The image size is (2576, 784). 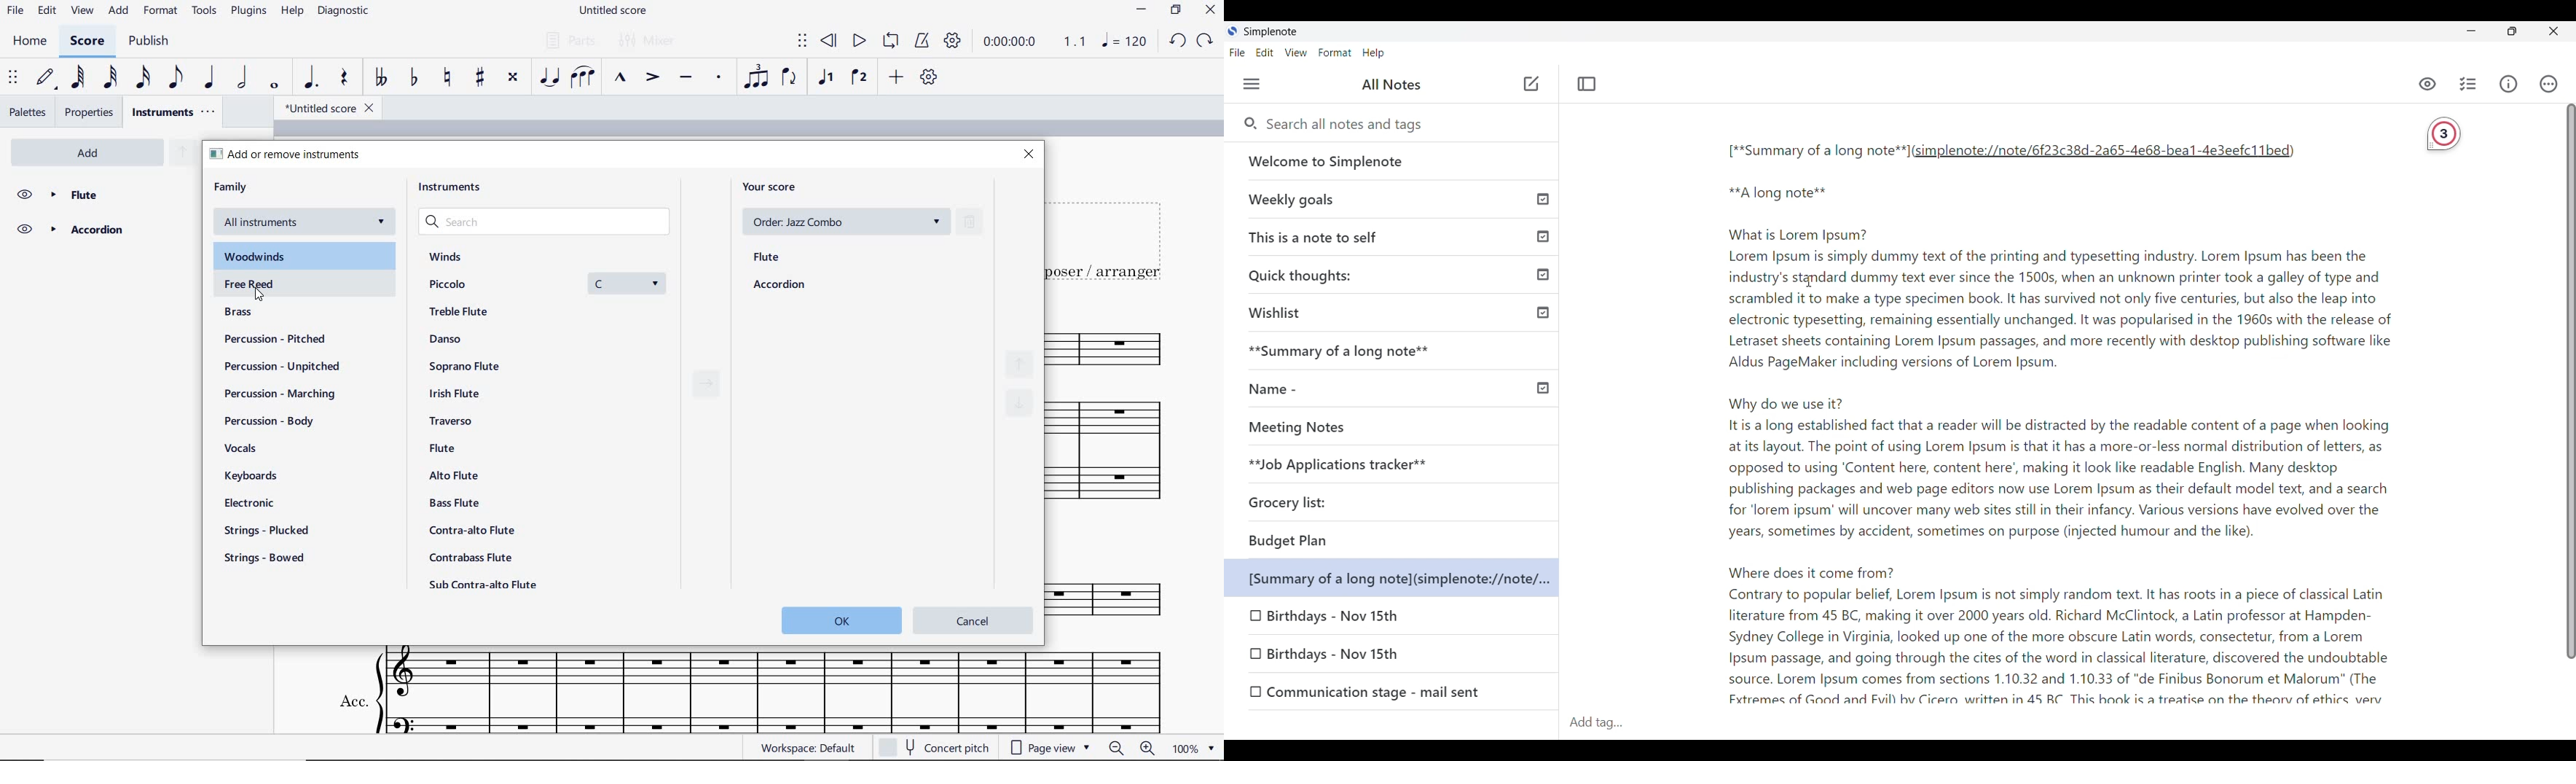 What do you see at coordinates (780, 286) in the screenshot?
I see `accordion` at bounding box center [780, 286].